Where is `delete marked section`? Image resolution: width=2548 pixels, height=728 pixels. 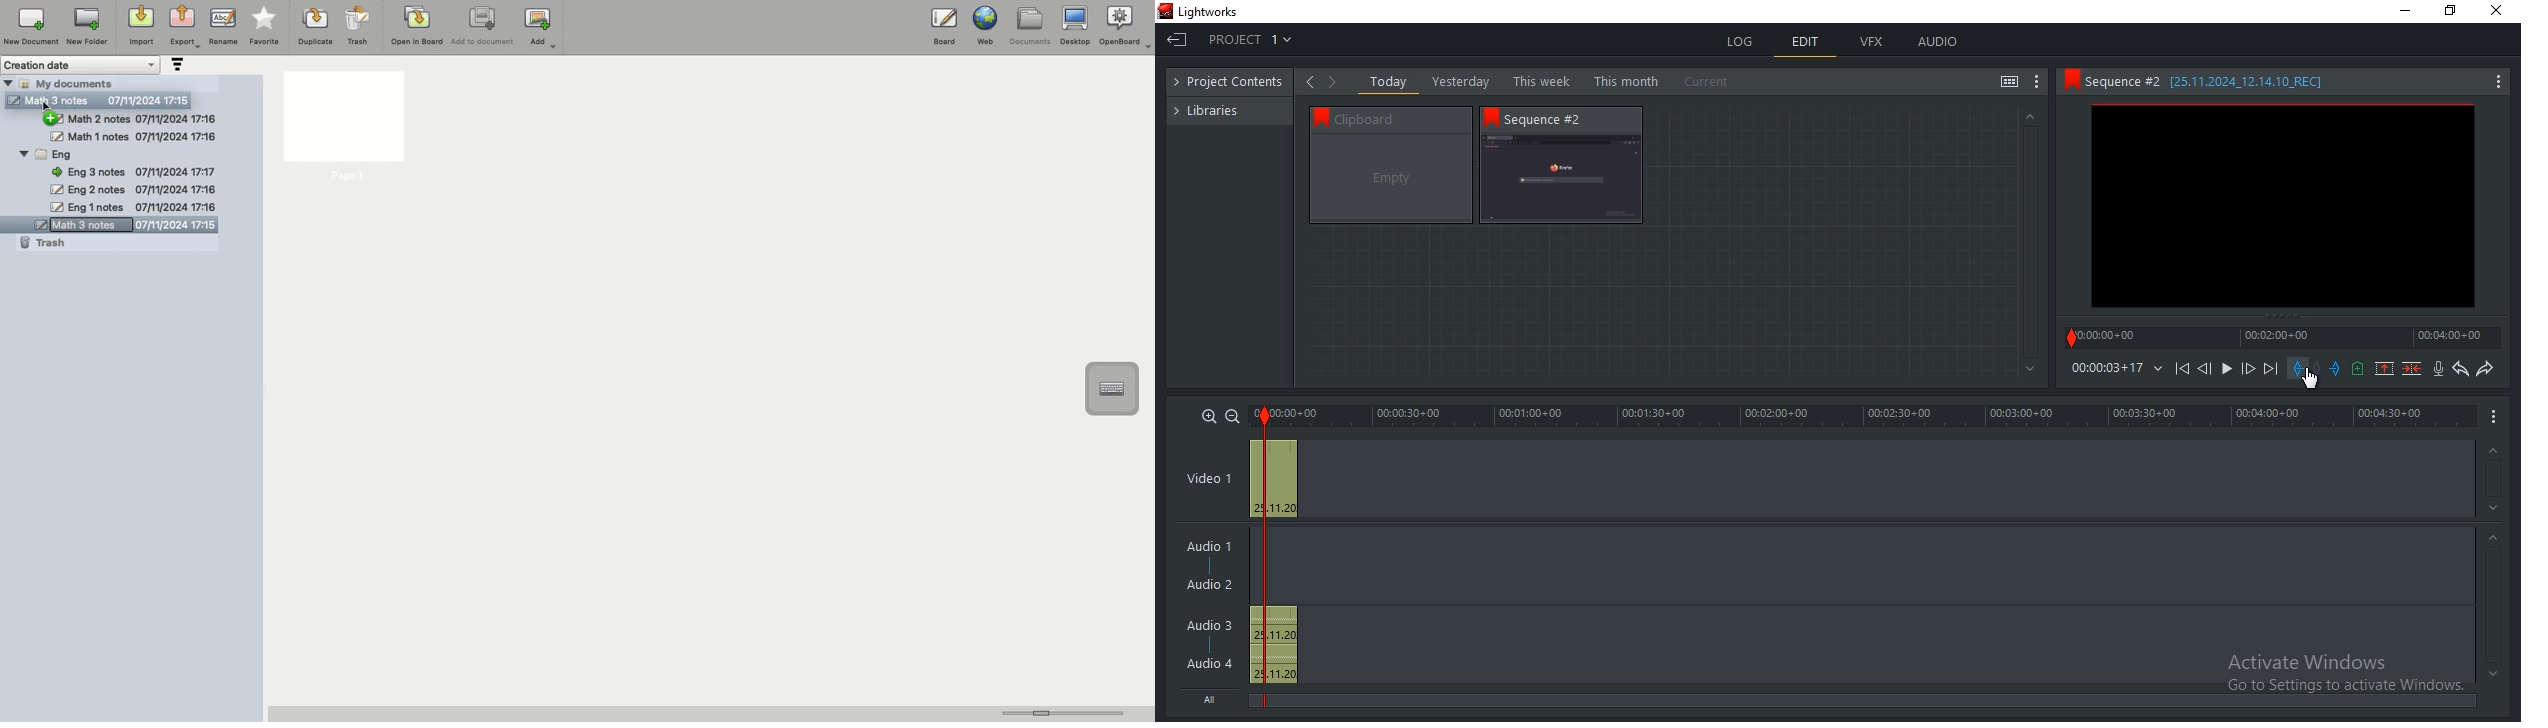 delete marked section is located at coordinates (2413, 368).